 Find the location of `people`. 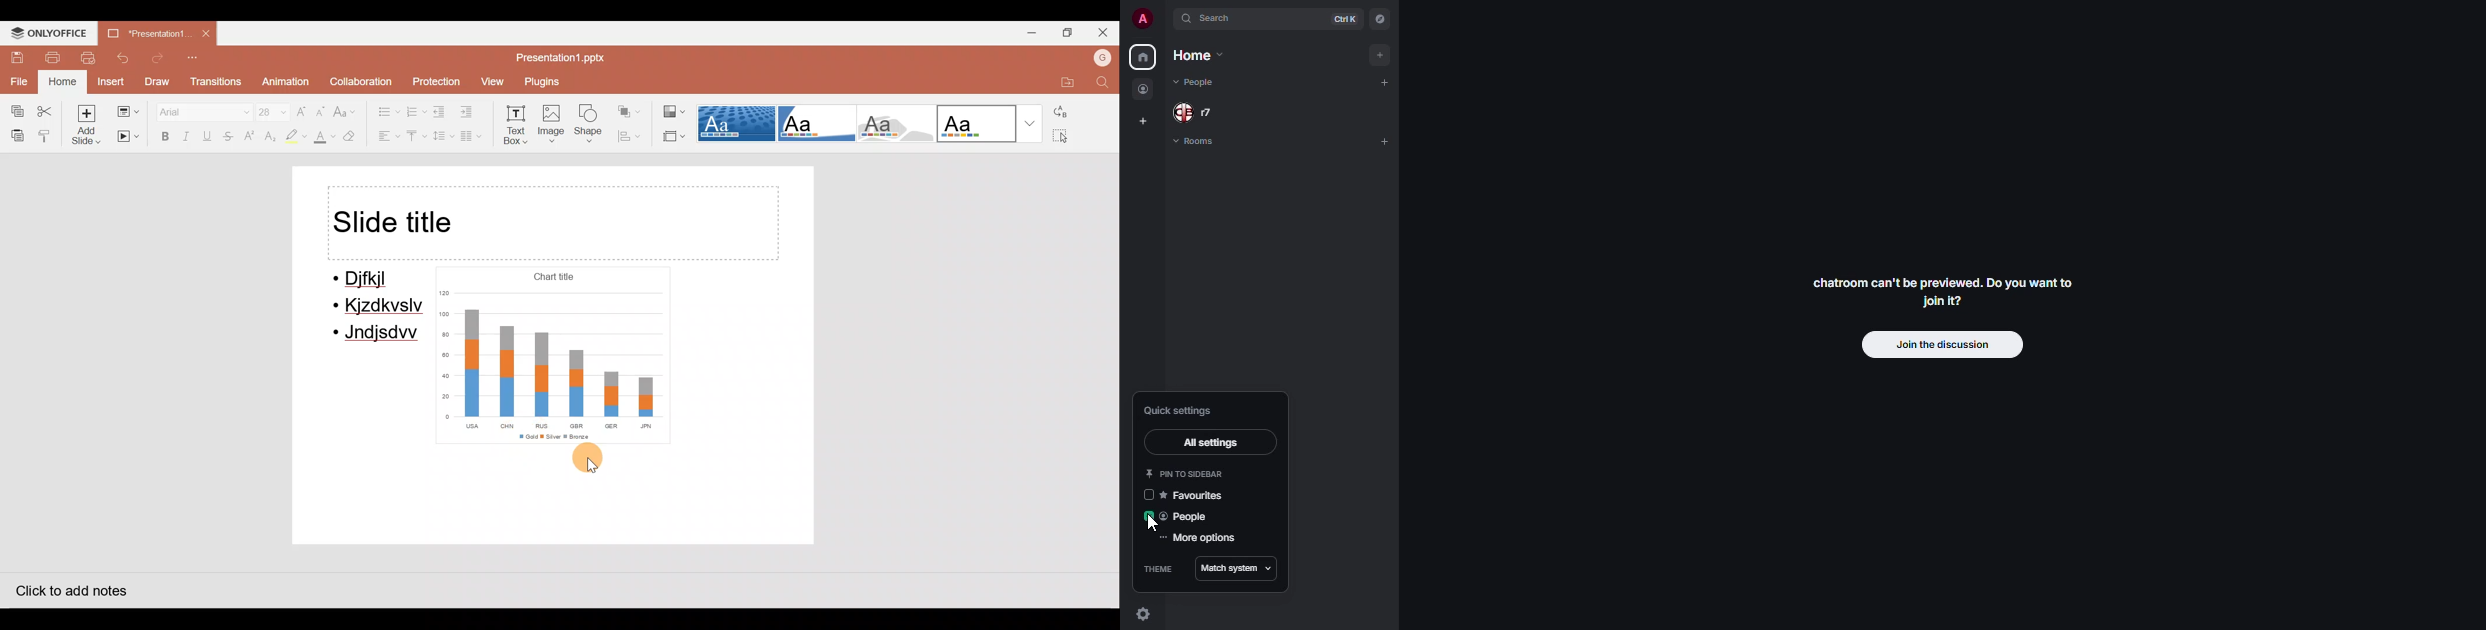

people is located at coordinates (1144, 90).